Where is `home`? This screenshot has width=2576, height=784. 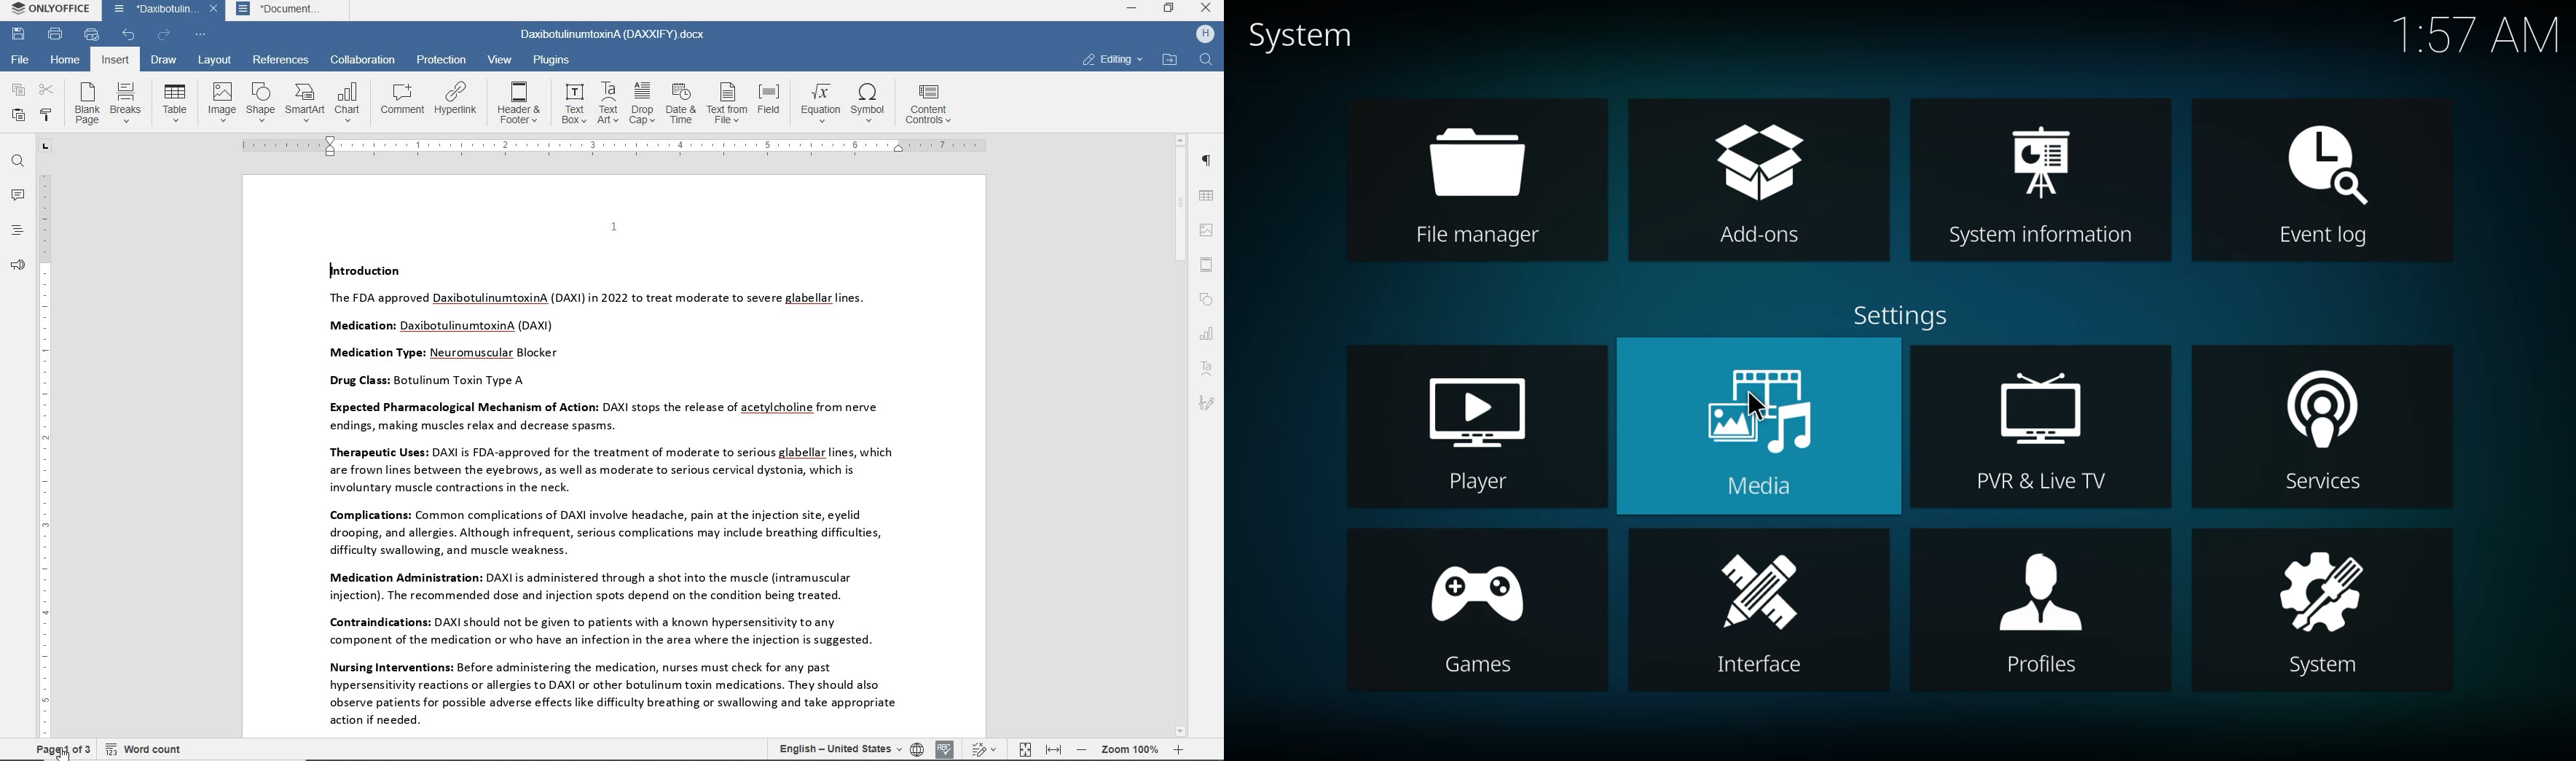 home is located at coordinates (66, 61).